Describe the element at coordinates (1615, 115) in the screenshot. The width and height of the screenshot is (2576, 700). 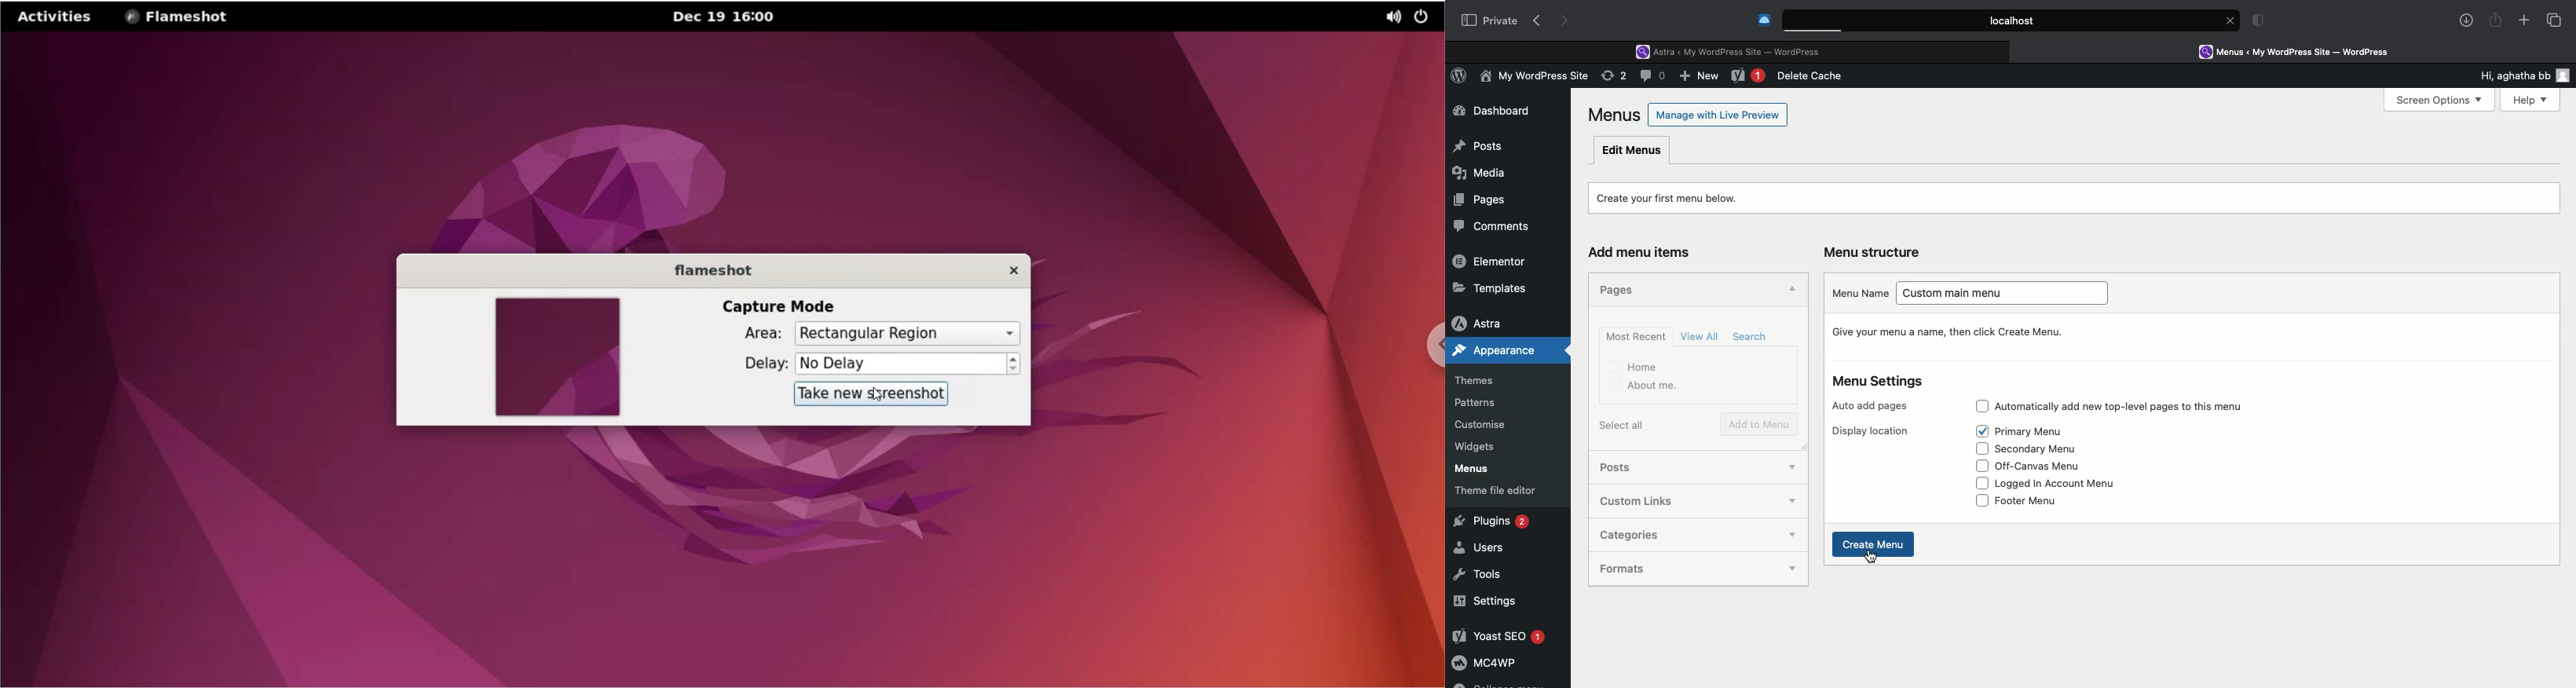
I see `Menus` at that location.